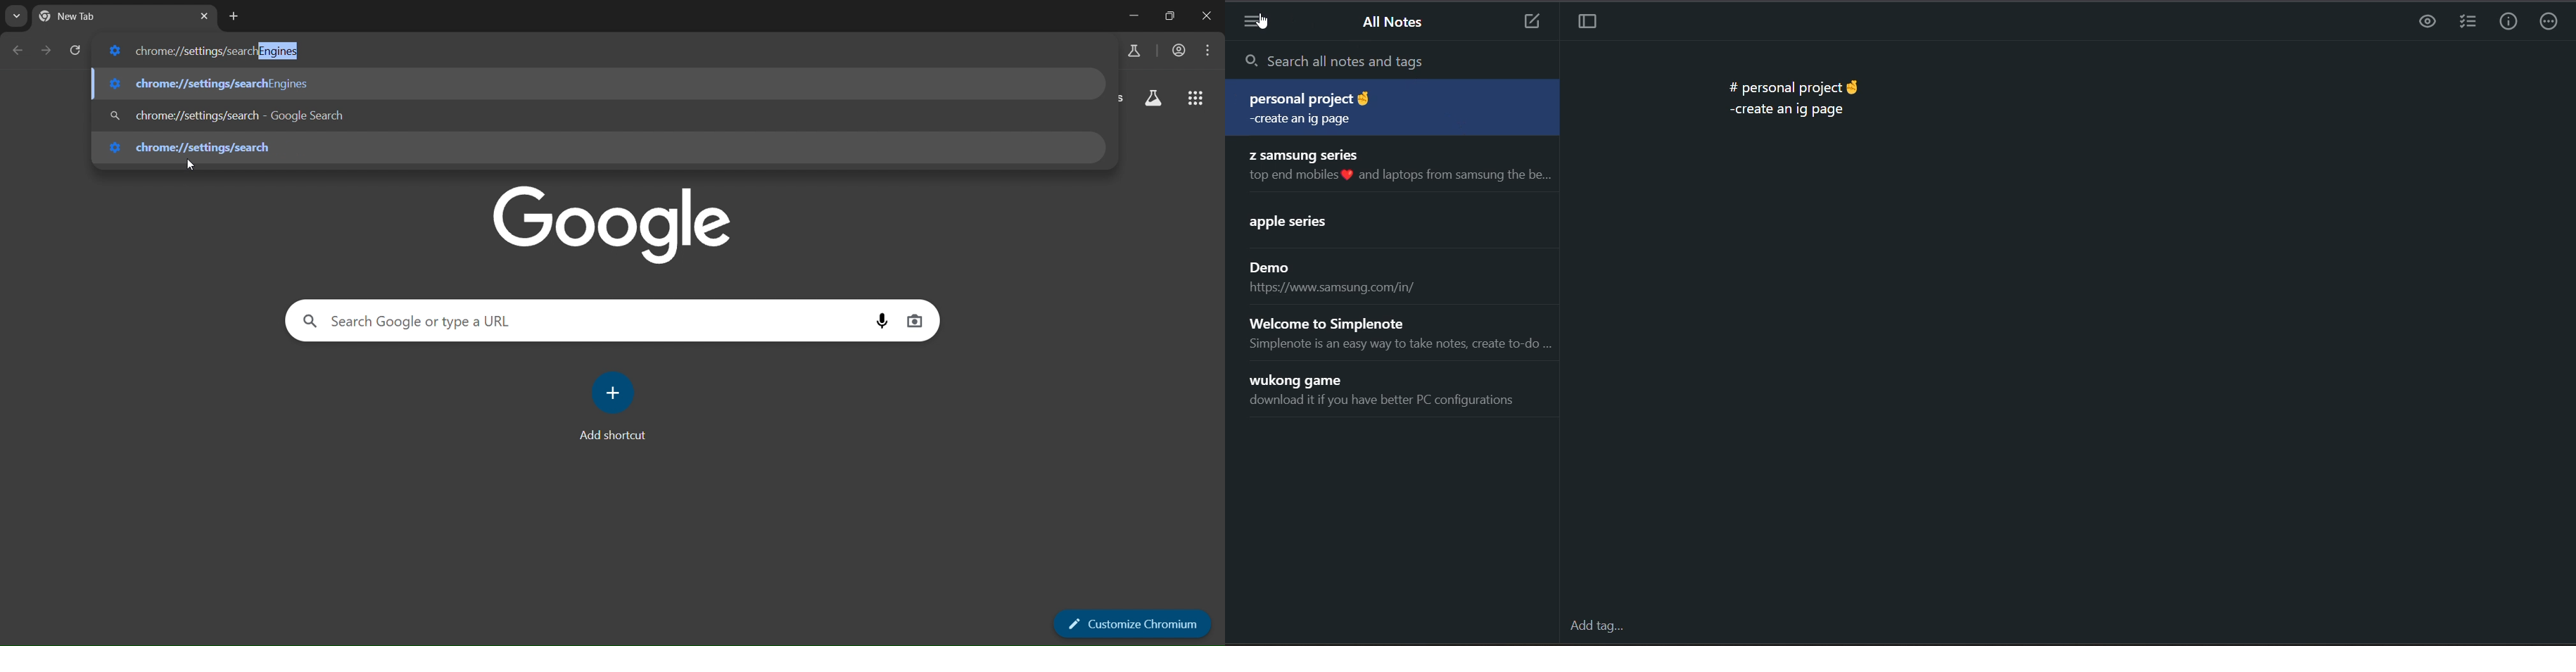 This screenshot has height=672, width=2576. Describe the element at coordinates (612, 224) in the screenshot. I see `google` at that location.